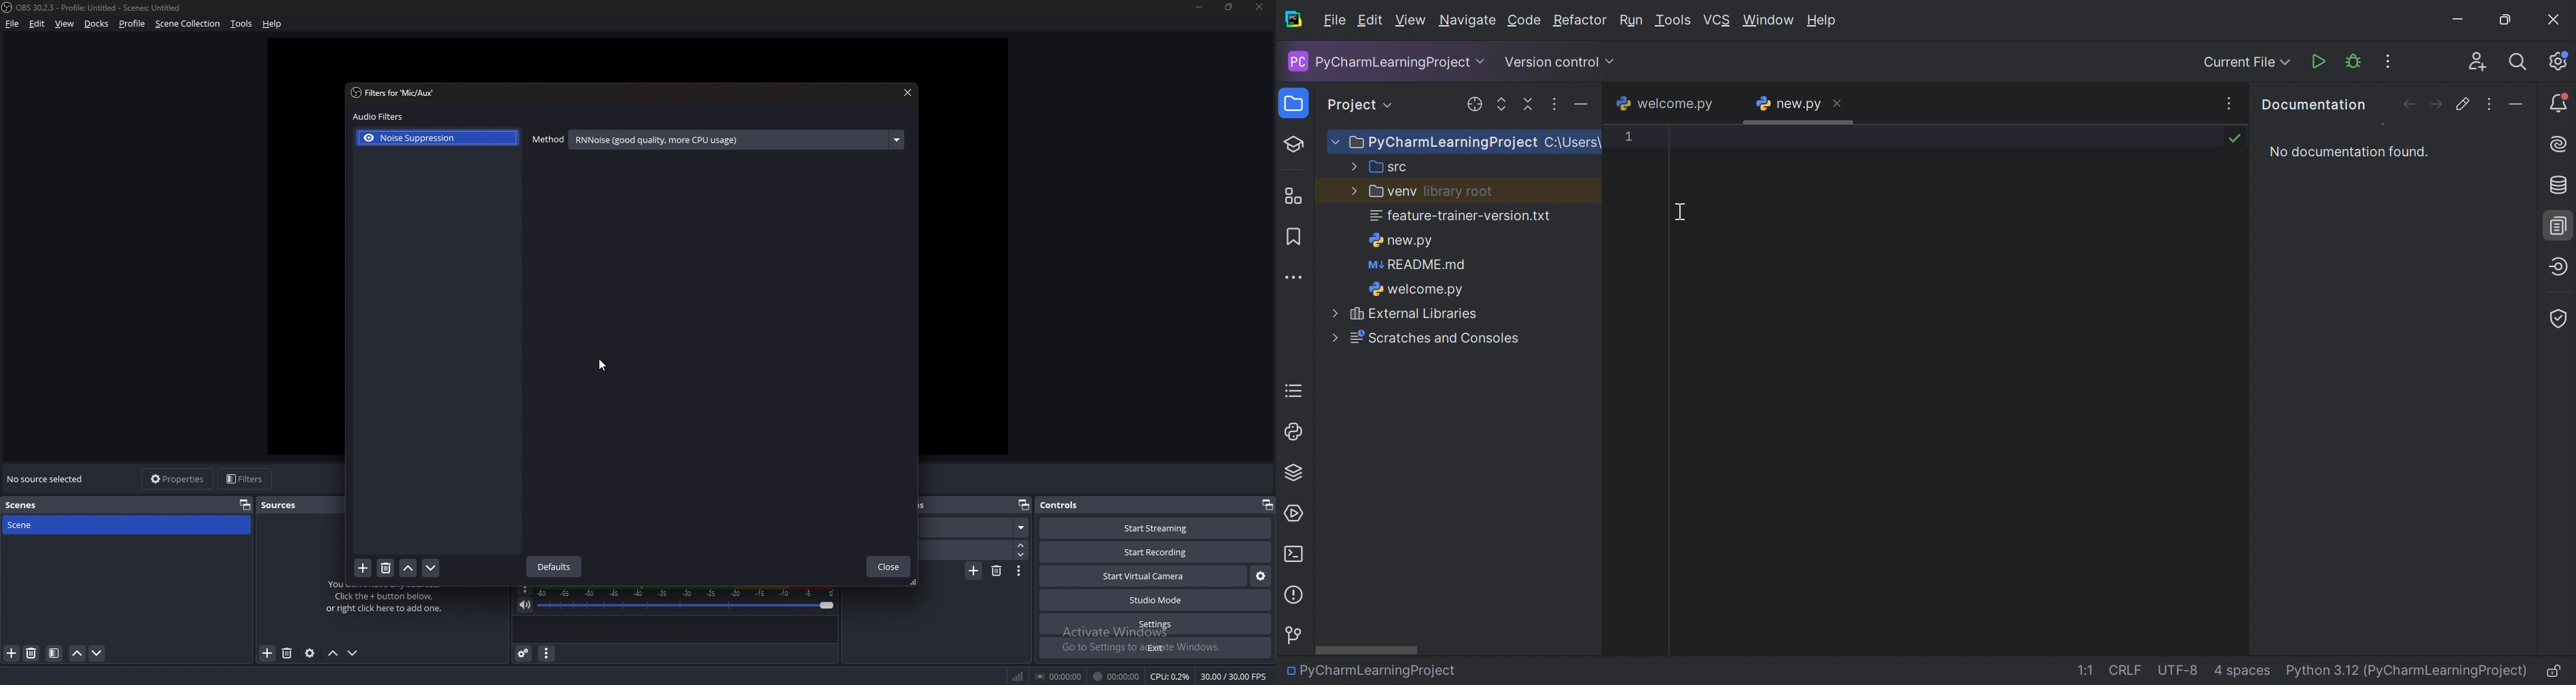 Image resolution: width=2576 pixels, height=700 pixels. Describe the element at coordinates (390, 603) in the screenshot. I see `You don't have any sources.
Click the + button below,
or right click here to add one.` at that location.